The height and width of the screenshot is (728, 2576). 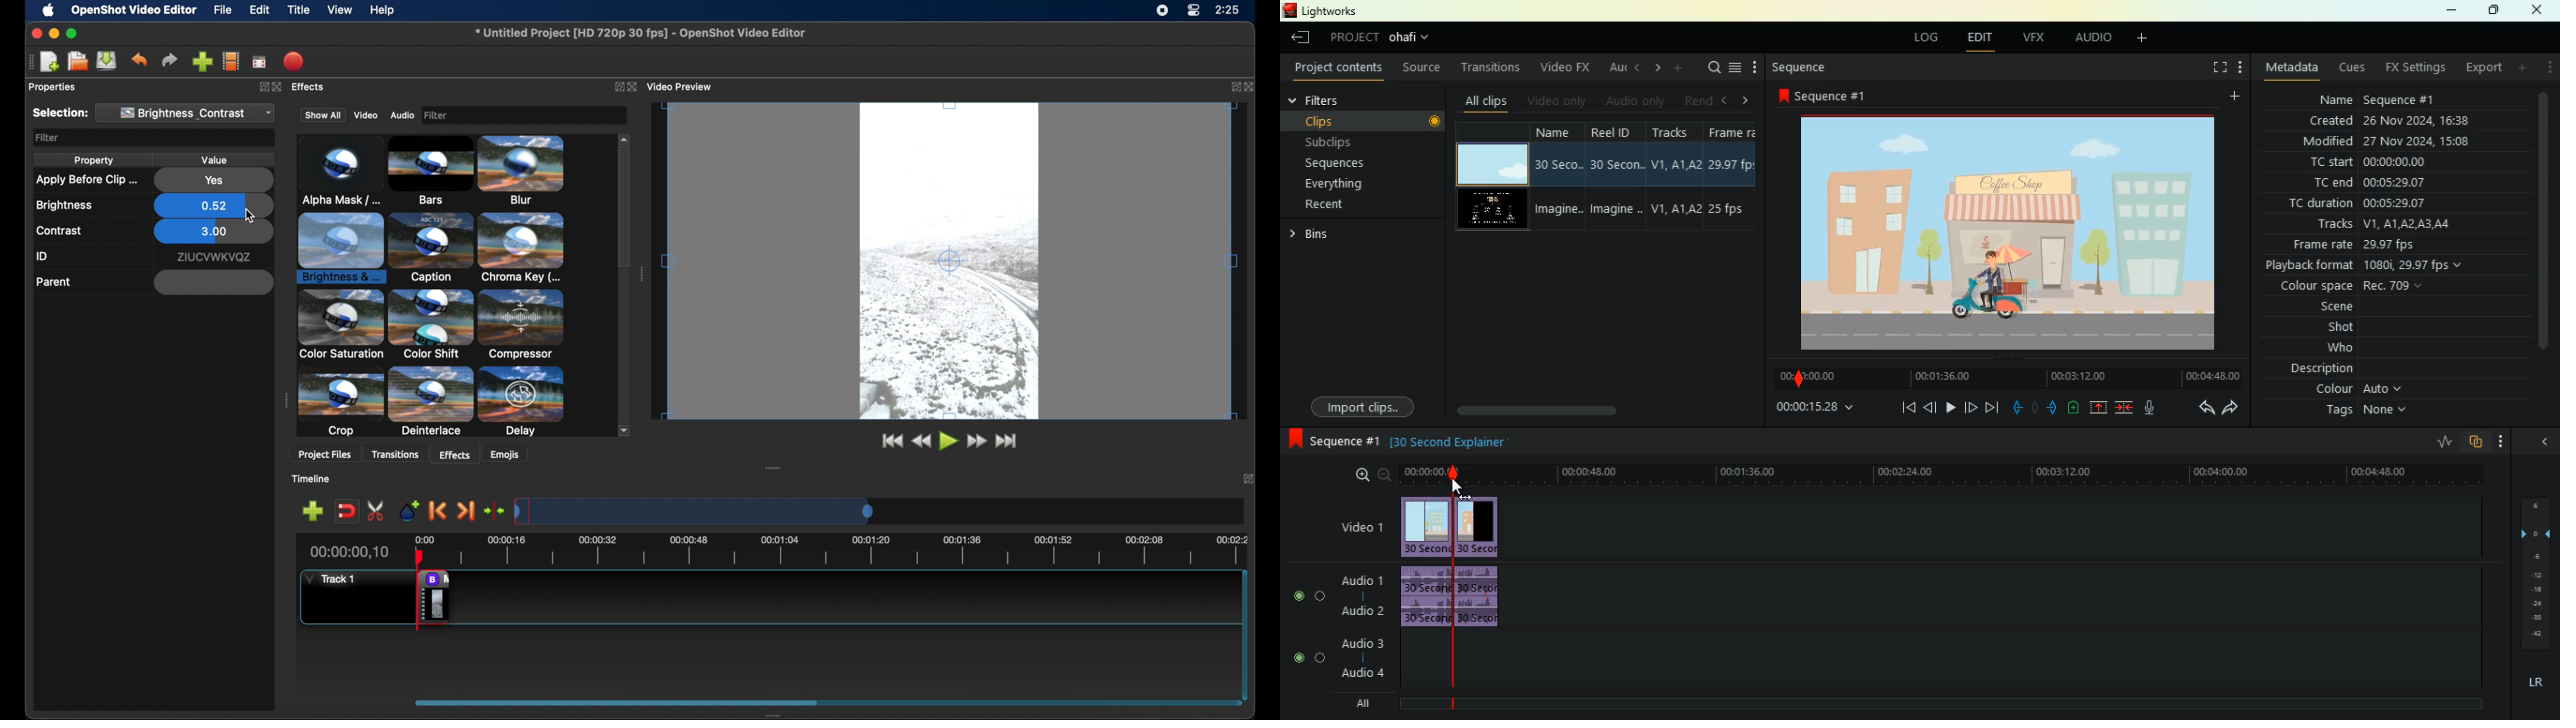 I want to click on add, so click(x=1682, y=68).